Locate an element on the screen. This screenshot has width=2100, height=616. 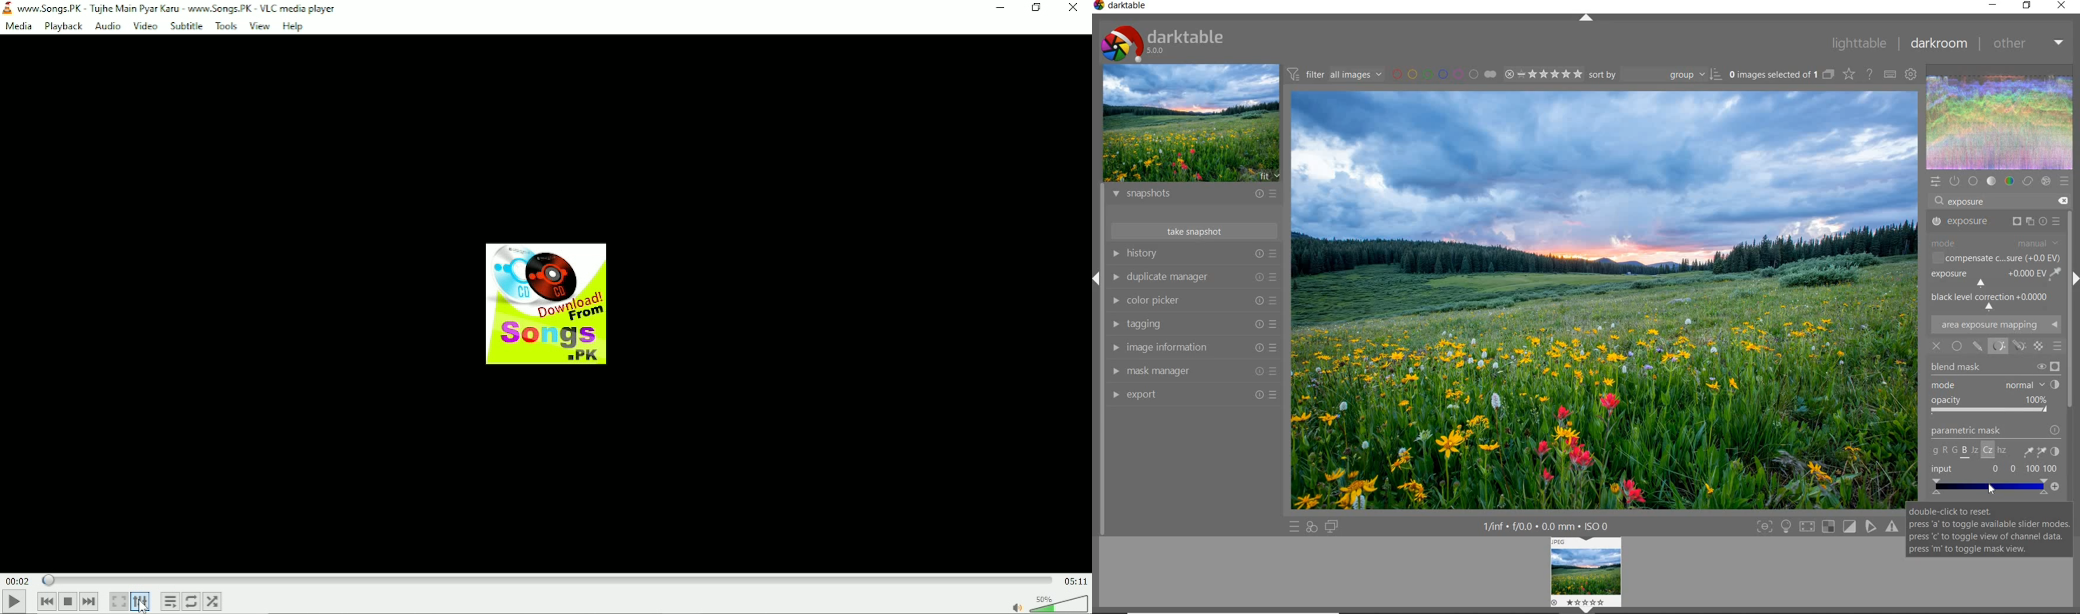
restore is located at coordinates (2028, 6).